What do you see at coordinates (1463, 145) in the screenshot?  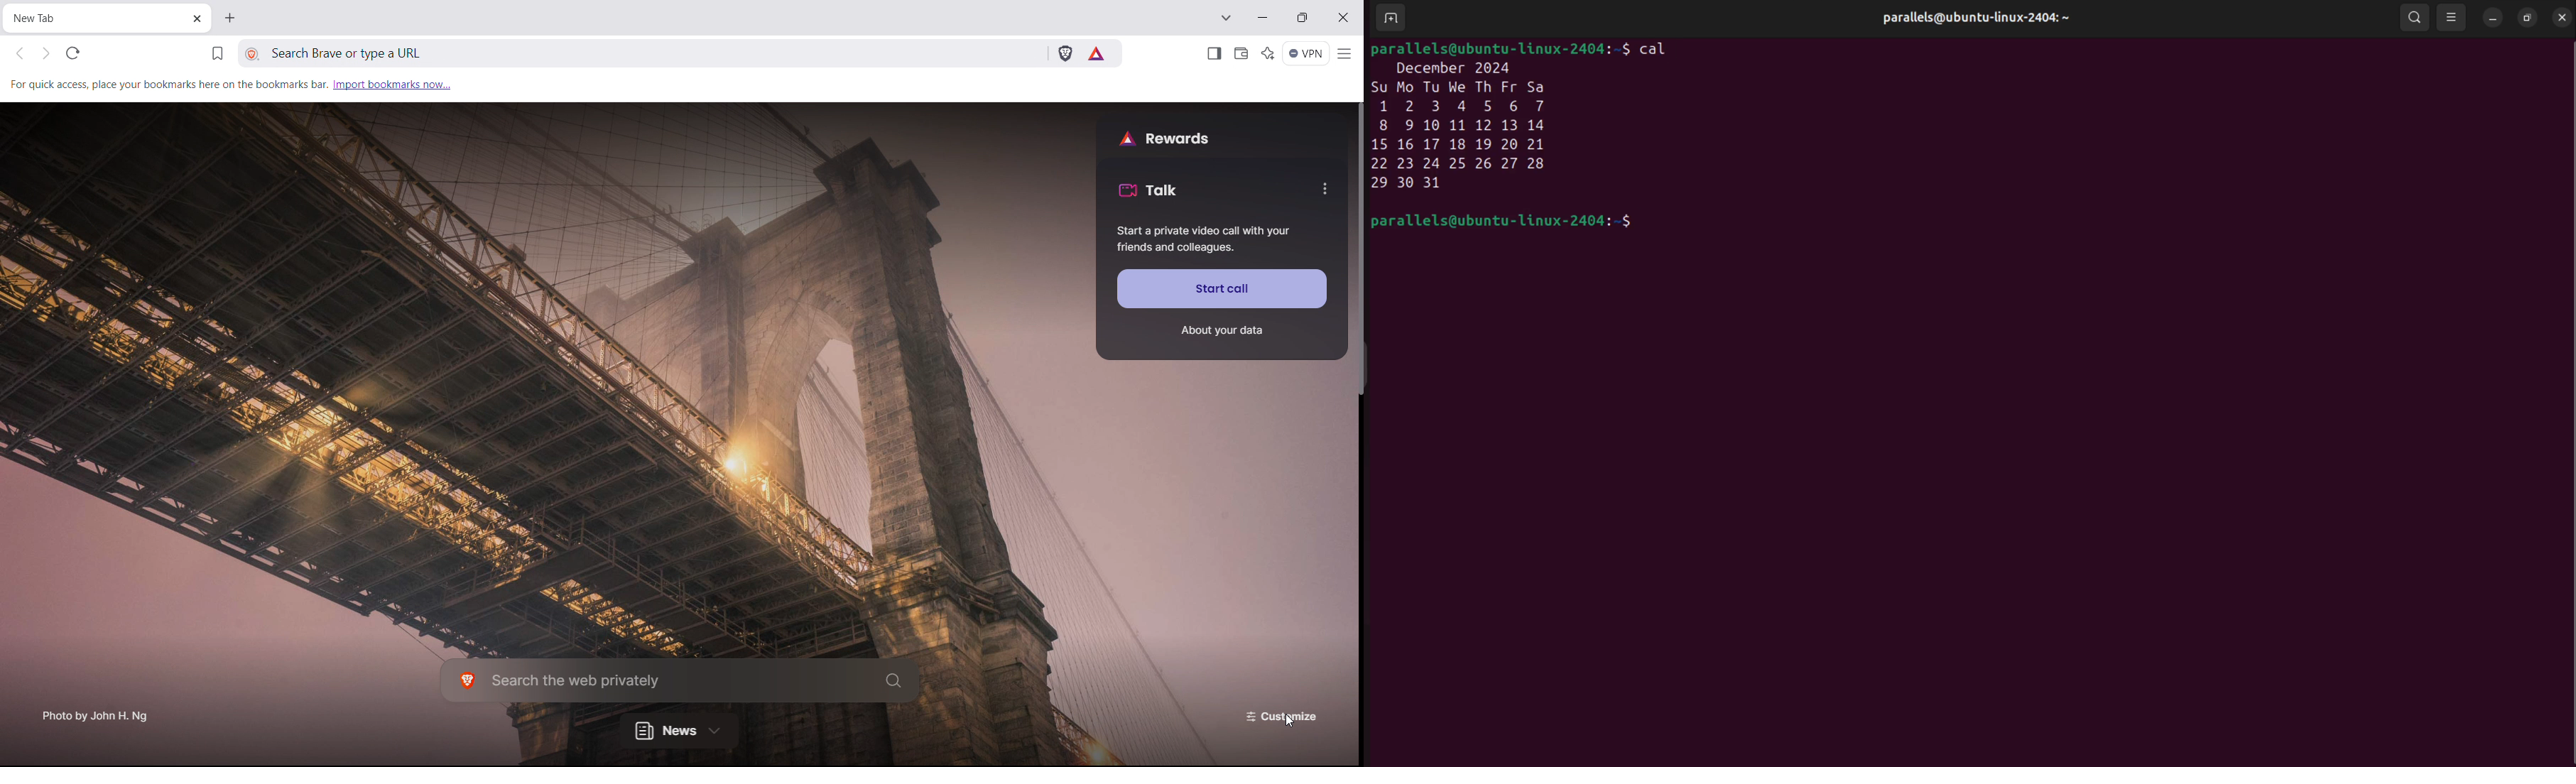 I see `dates` at bounding box center [1463, 145].